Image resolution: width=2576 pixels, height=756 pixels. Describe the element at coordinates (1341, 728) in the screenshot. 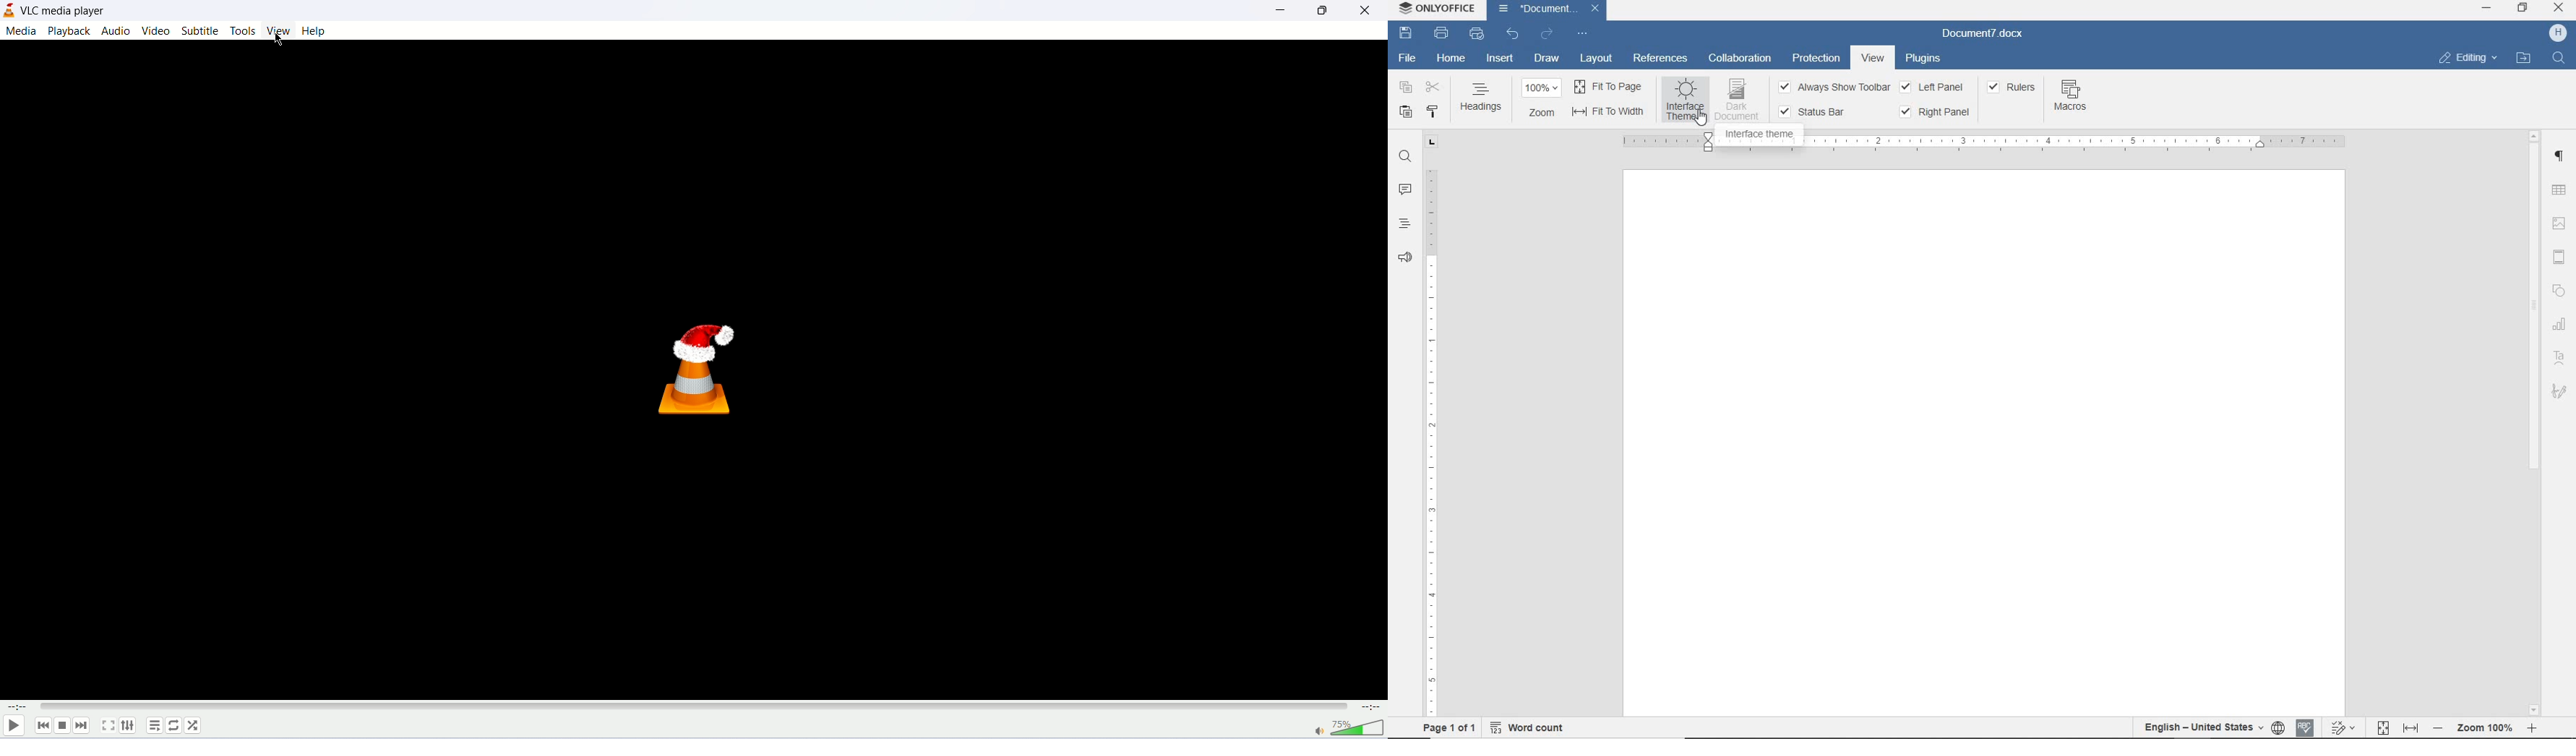

I see `volume bar` at that location.